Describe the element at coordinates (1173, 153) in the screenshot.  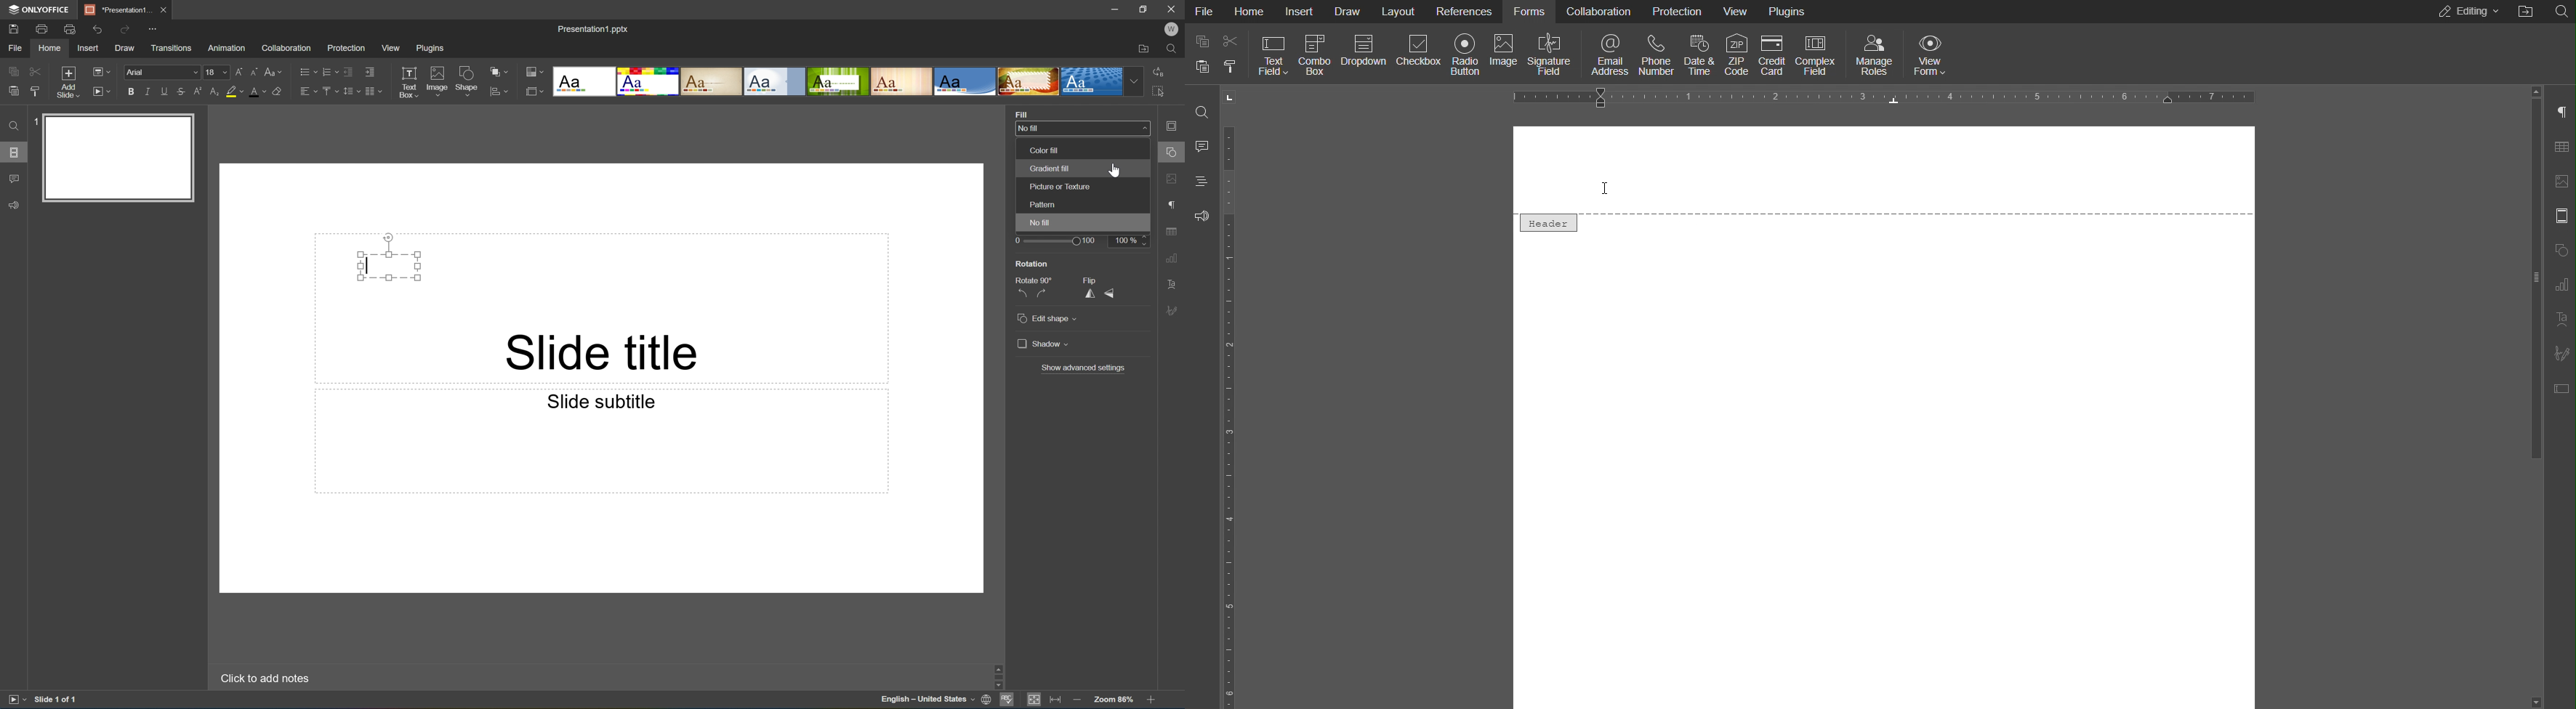
I see `shape settings` at that location.